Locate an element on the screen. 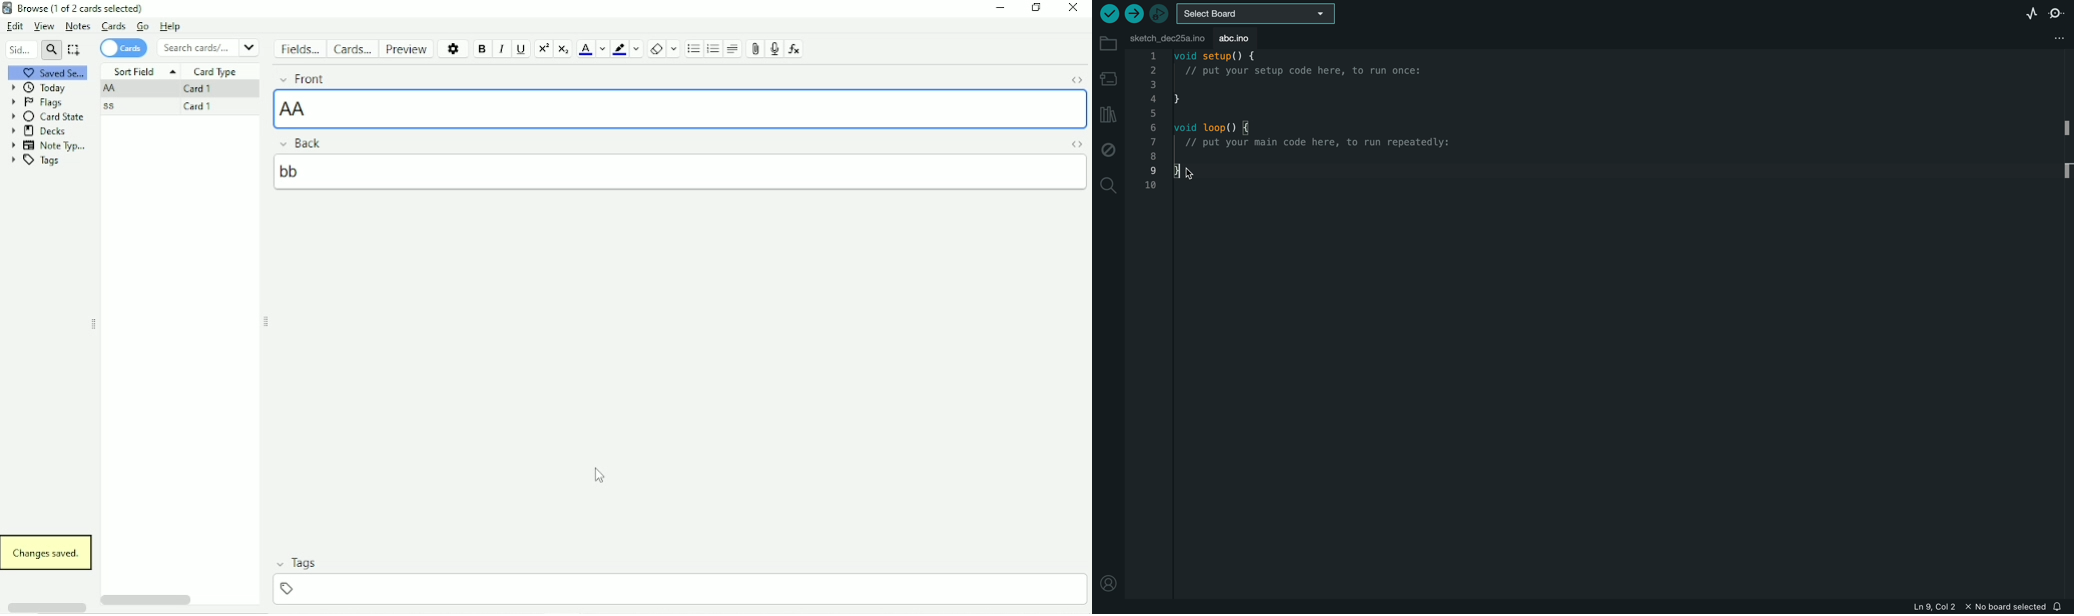 The image size is (2100, 616). Text highlight color is located at coordinates (619, 49).